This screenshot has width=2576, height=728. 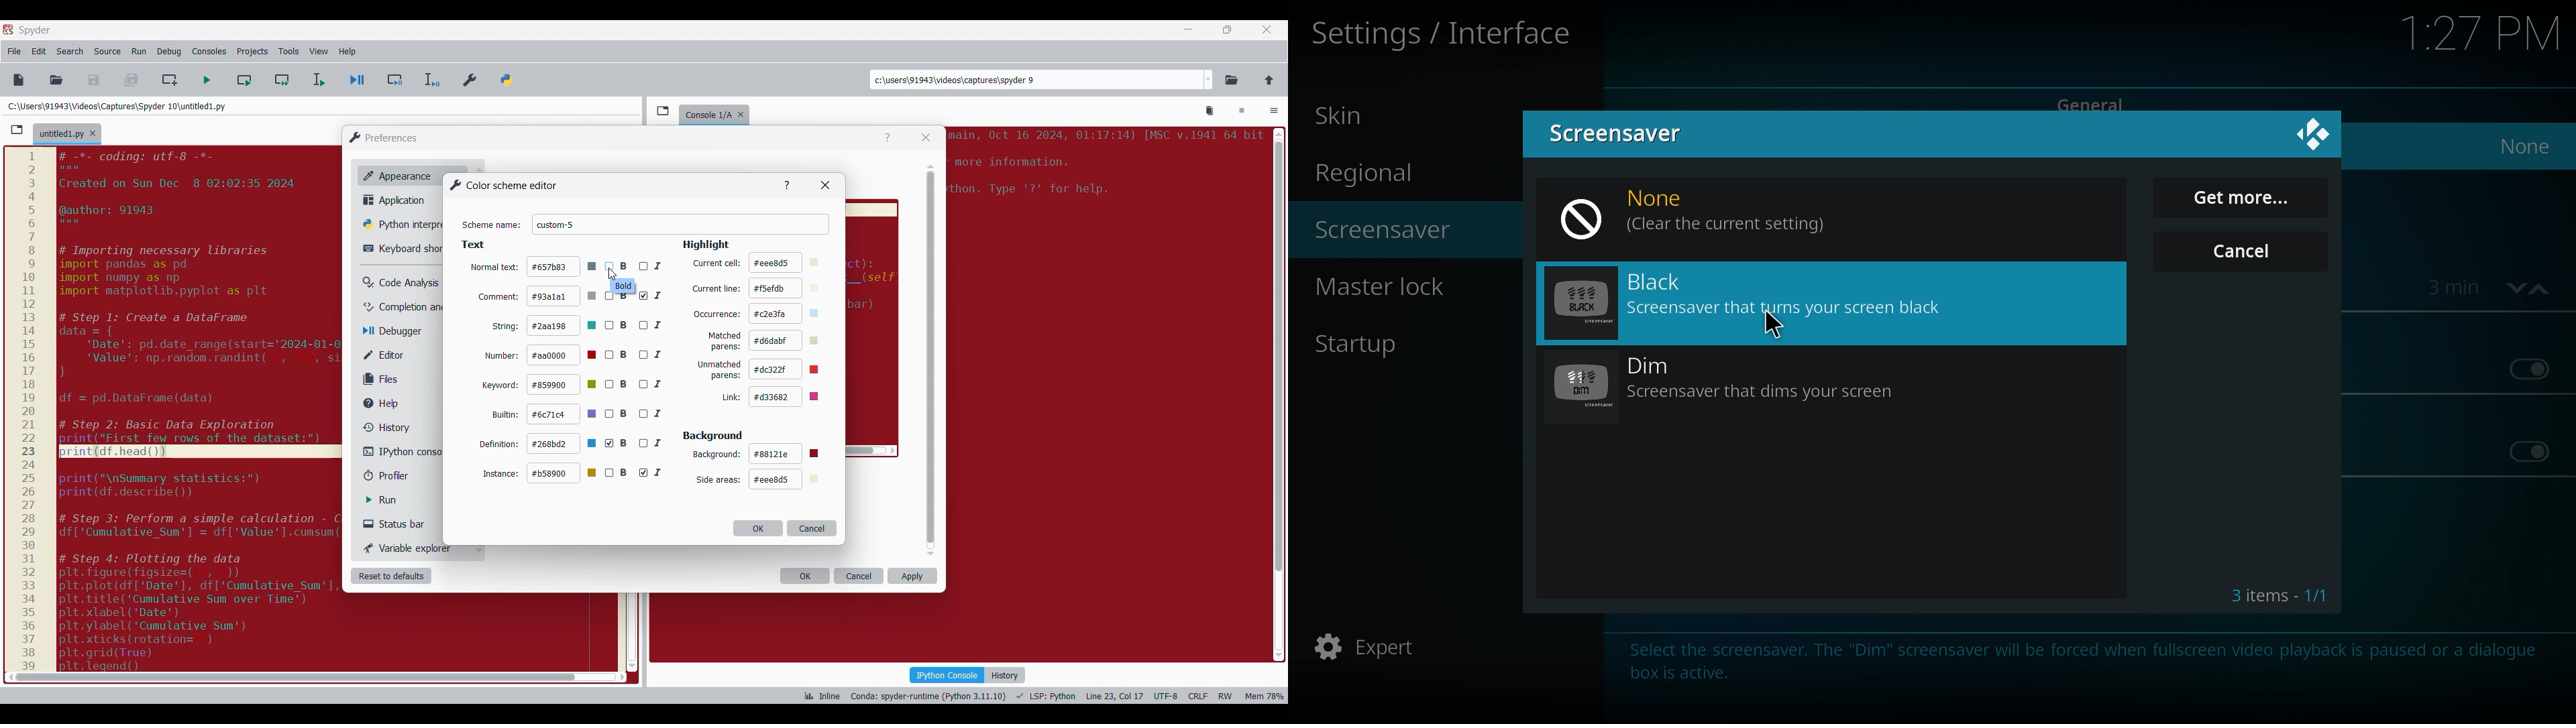 What do you see at coordinates (653, 355) in the screenshot?
I see `I` at bounding box center [653, 355].